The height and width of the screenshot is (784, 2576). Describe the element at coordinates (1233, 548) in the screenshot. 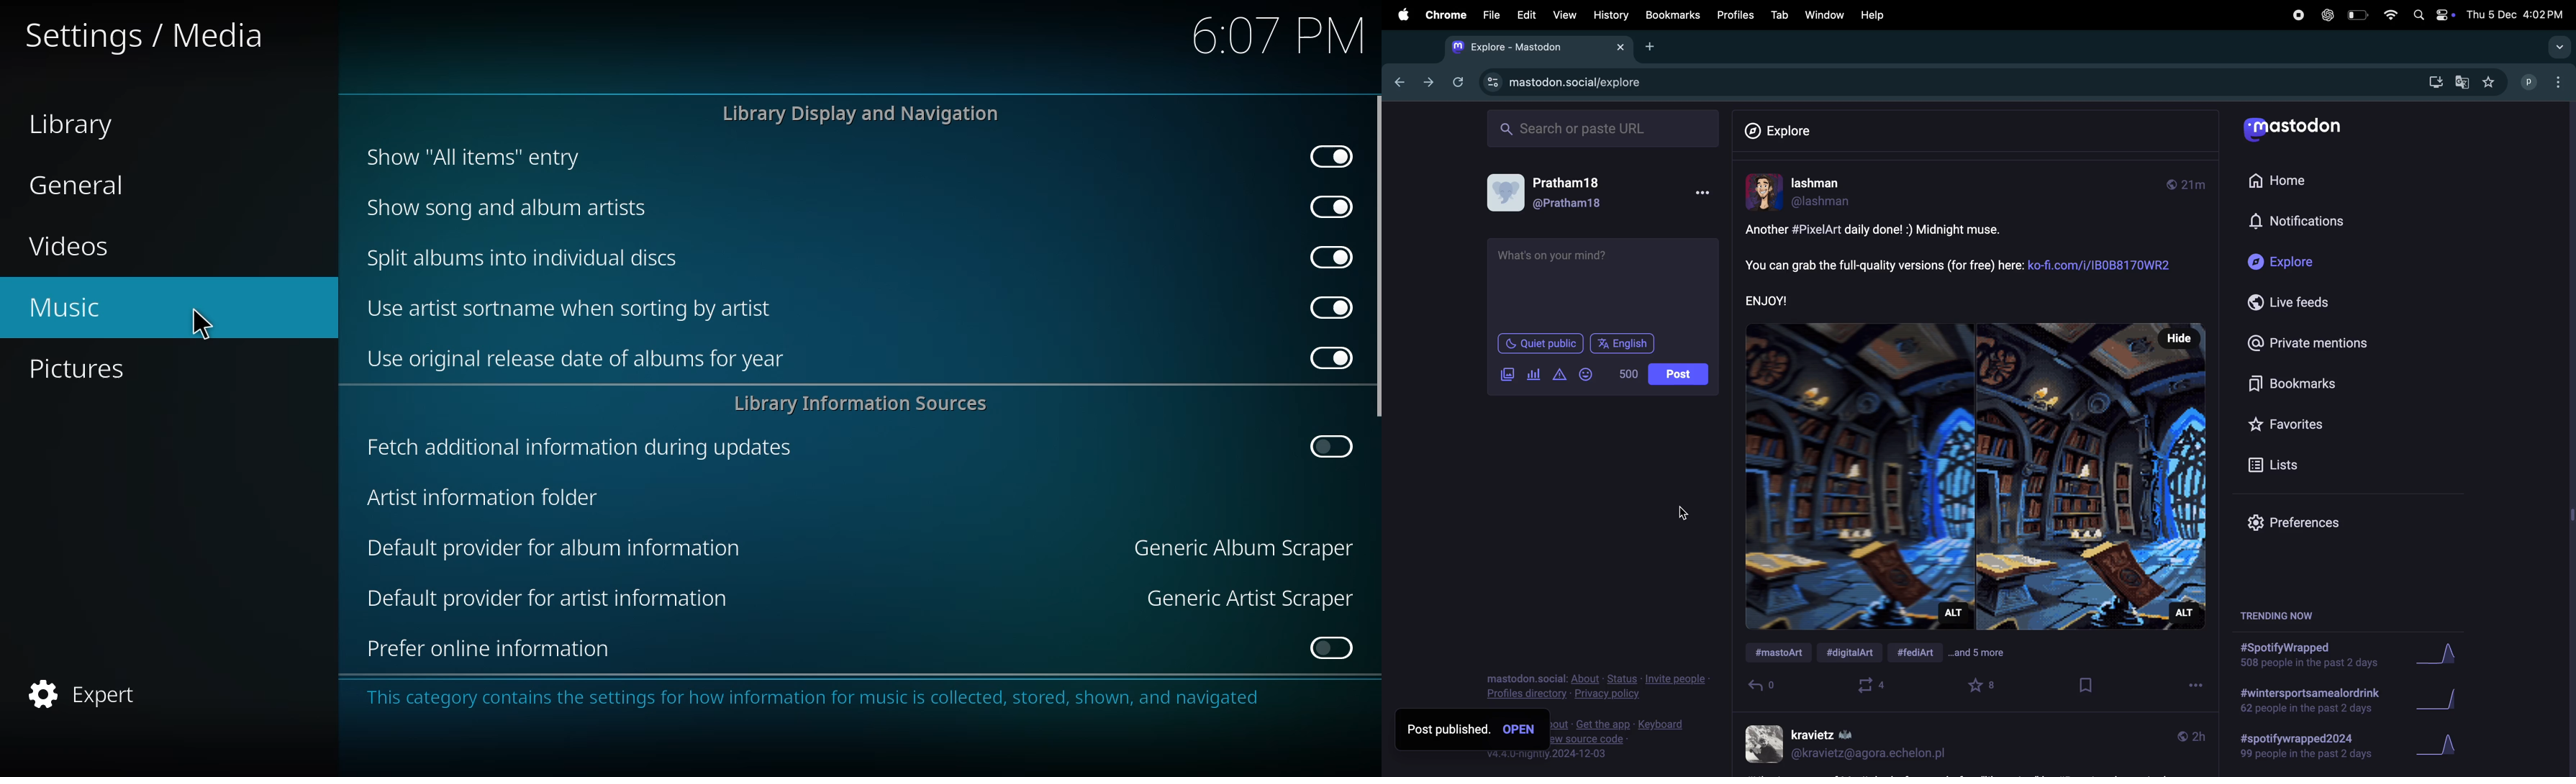

I see `Generic Album Scraper` at that location.